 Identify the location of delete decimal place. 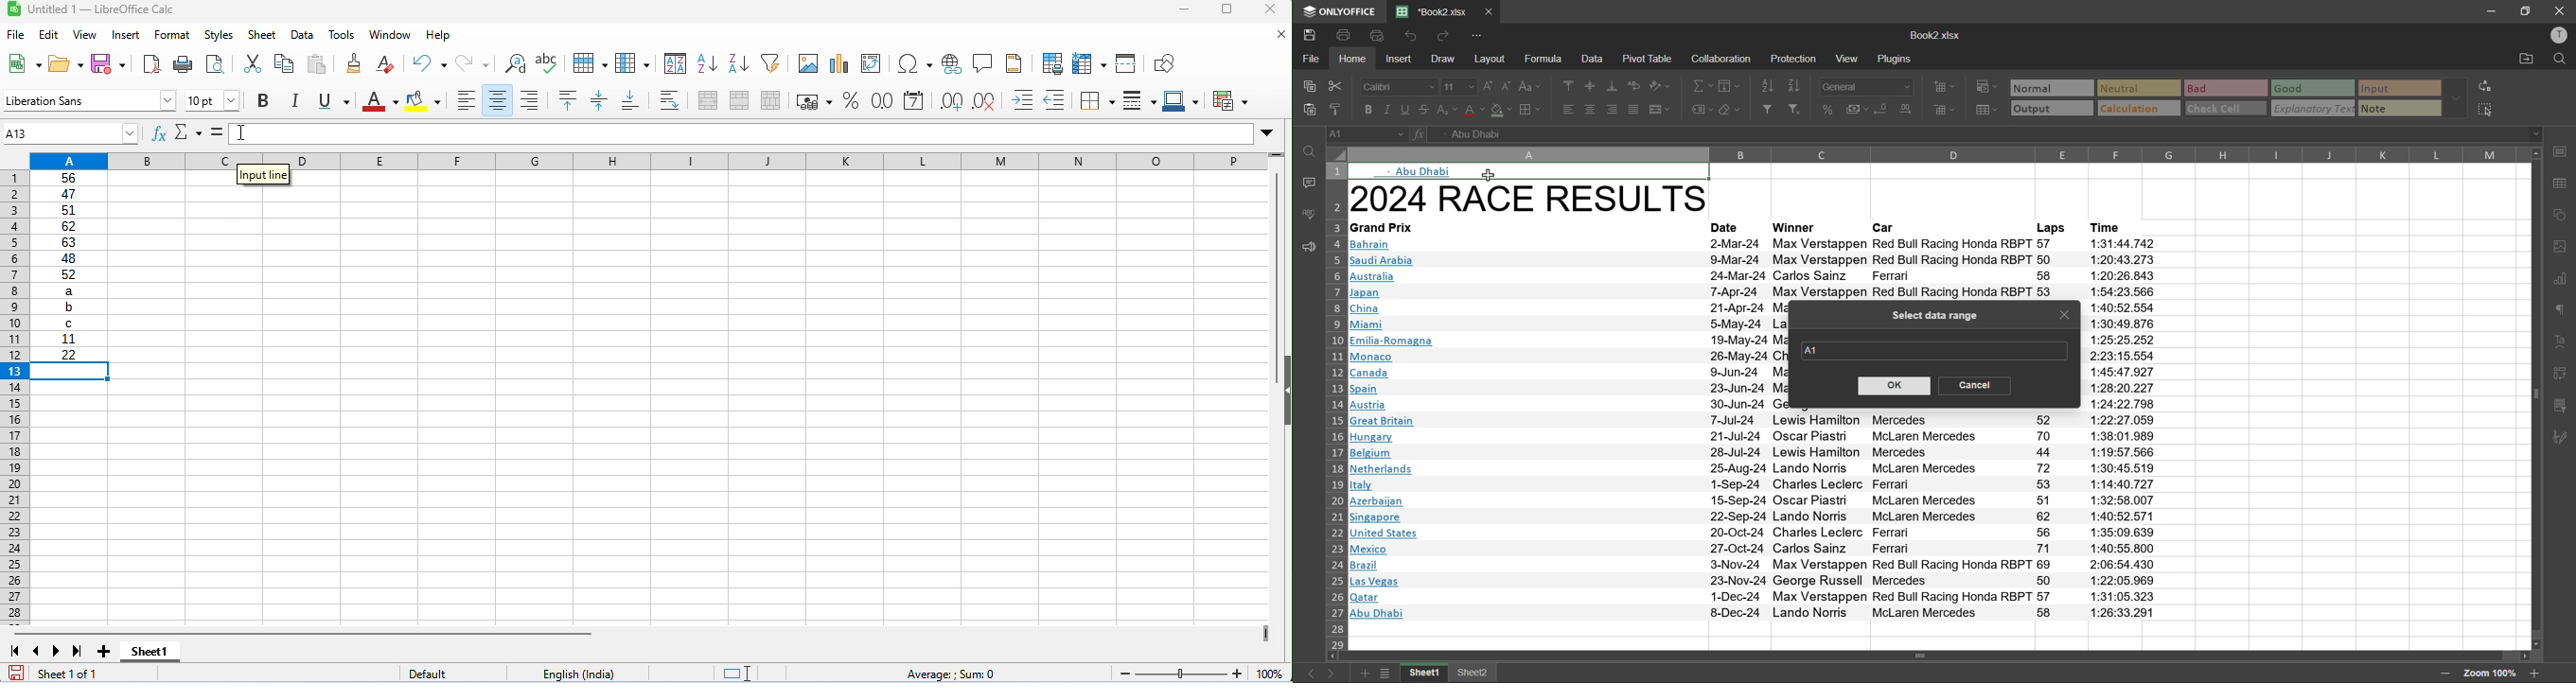
(983, 102).